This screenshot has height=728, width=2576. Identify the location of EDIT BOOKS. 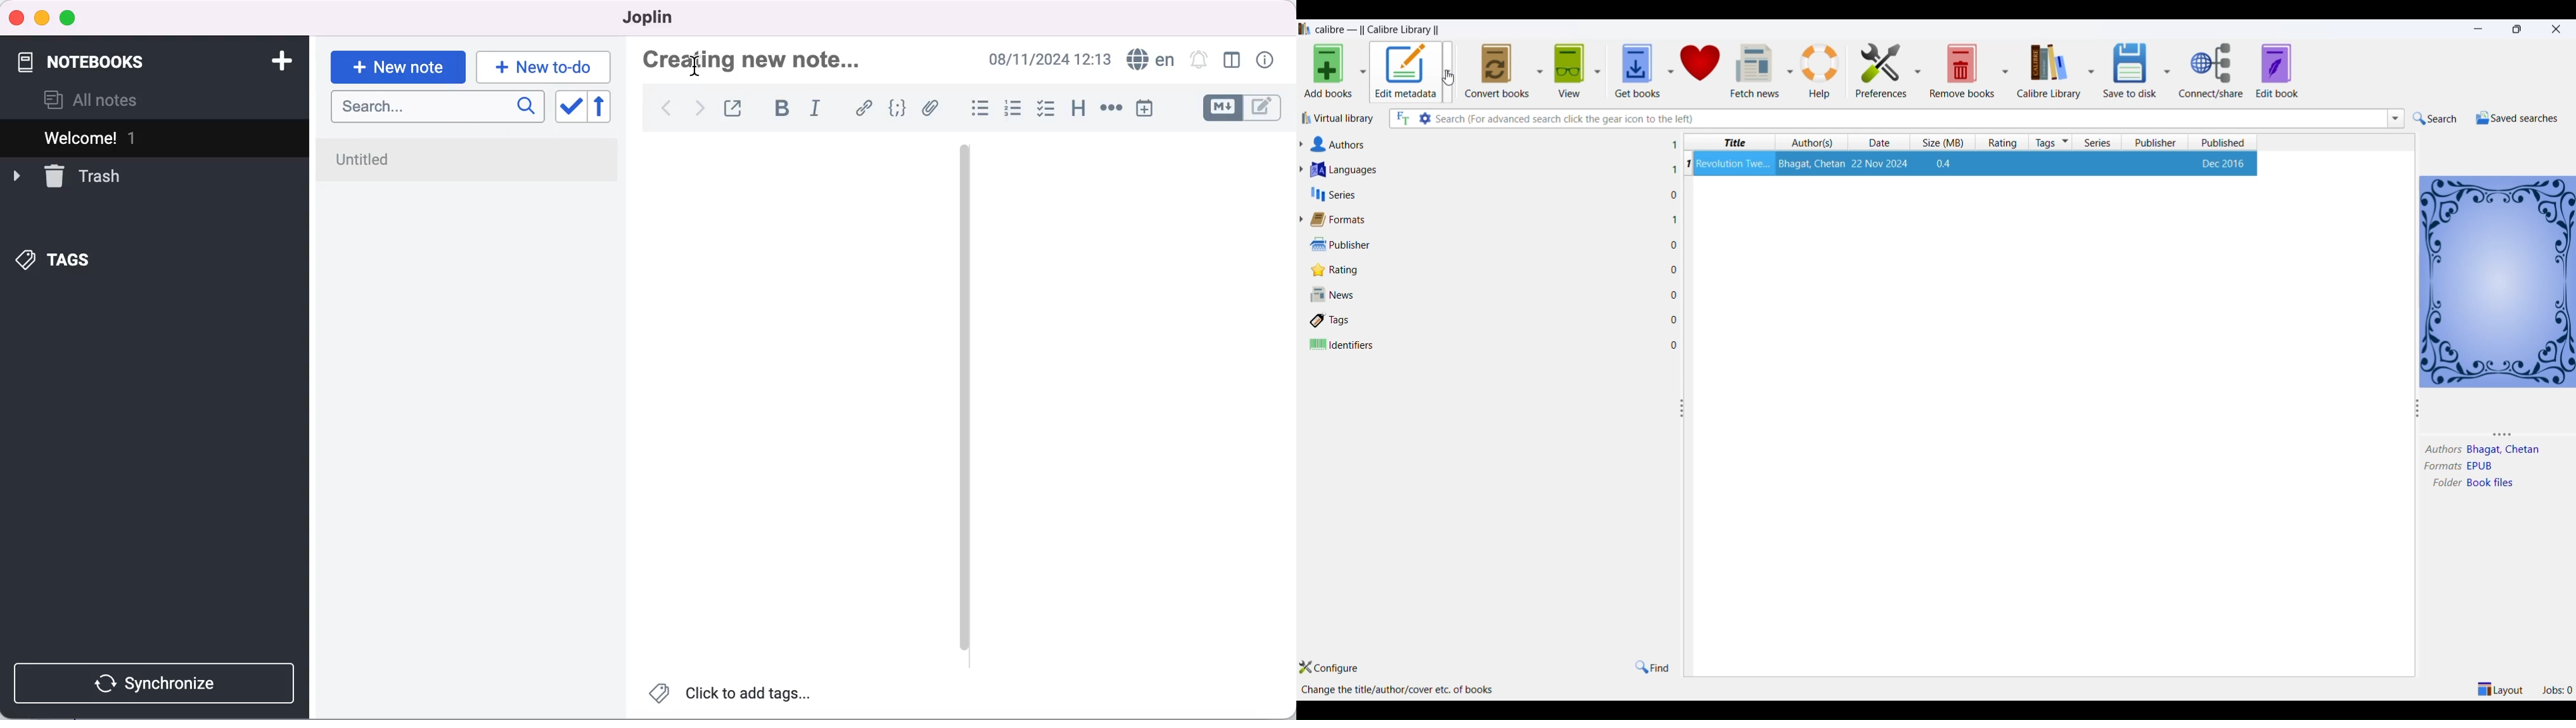
(2291, 72).